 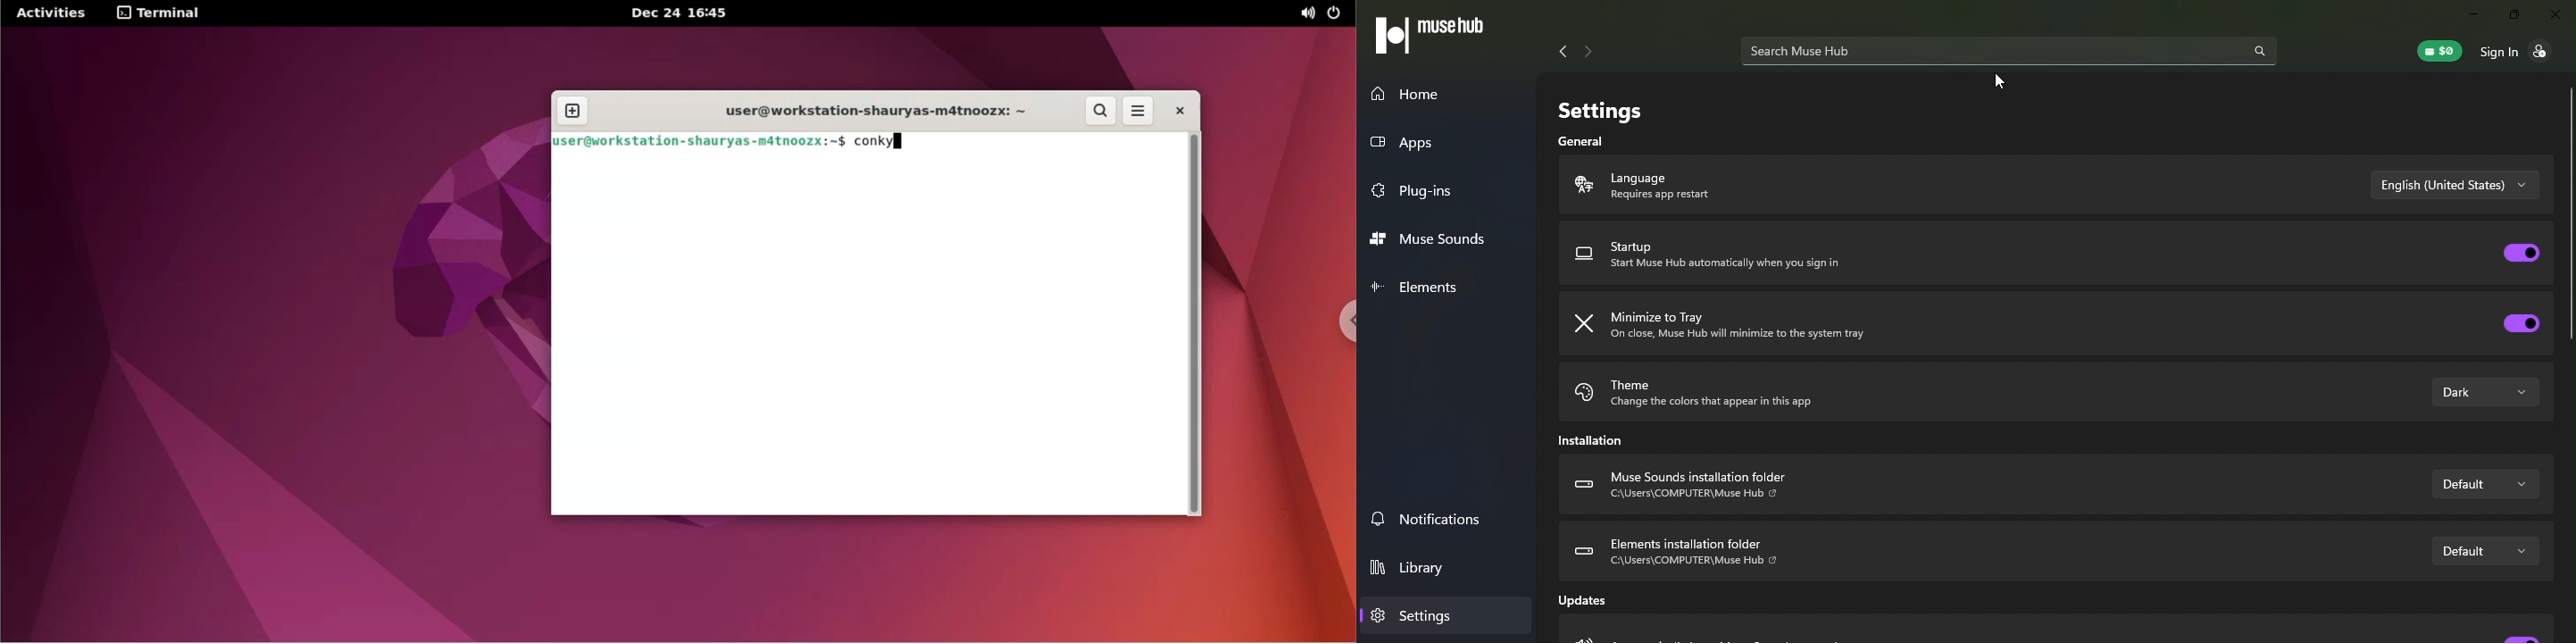 What do you see at coordinates (1696, 488) in the screenshot?
I see `Muse sounds installation folder` at bounding box center [1696, 488].